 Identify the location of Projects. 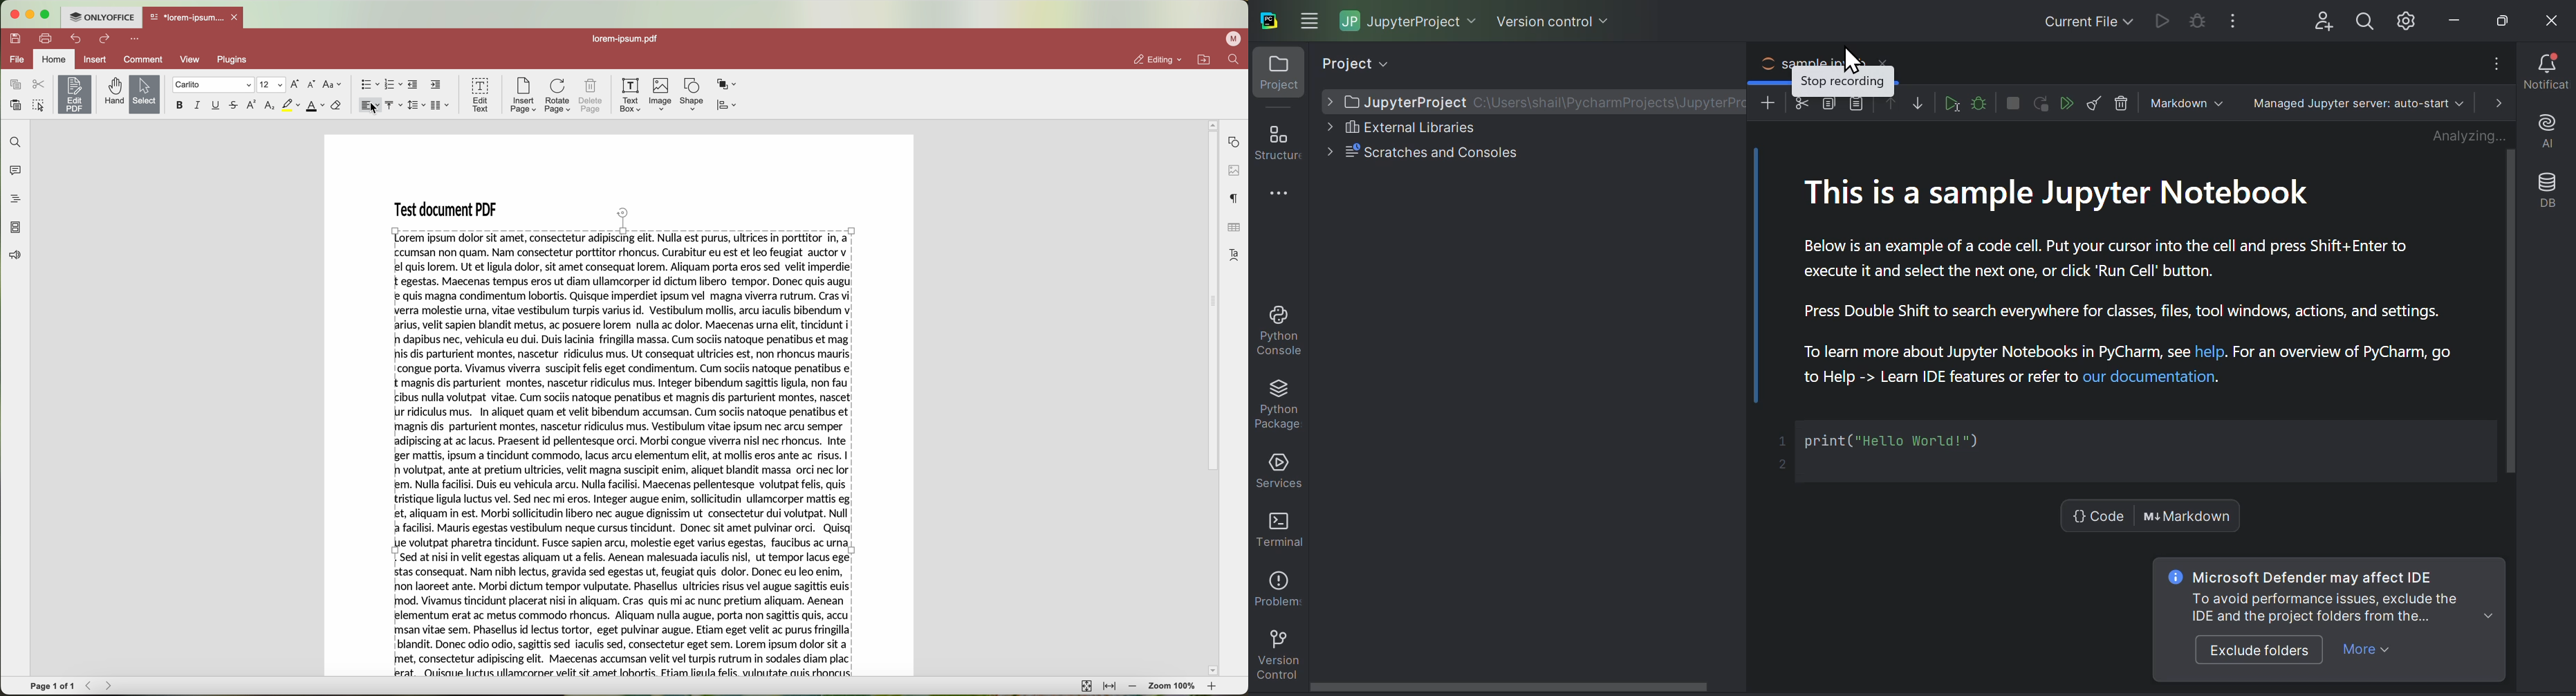
(1274, 77).